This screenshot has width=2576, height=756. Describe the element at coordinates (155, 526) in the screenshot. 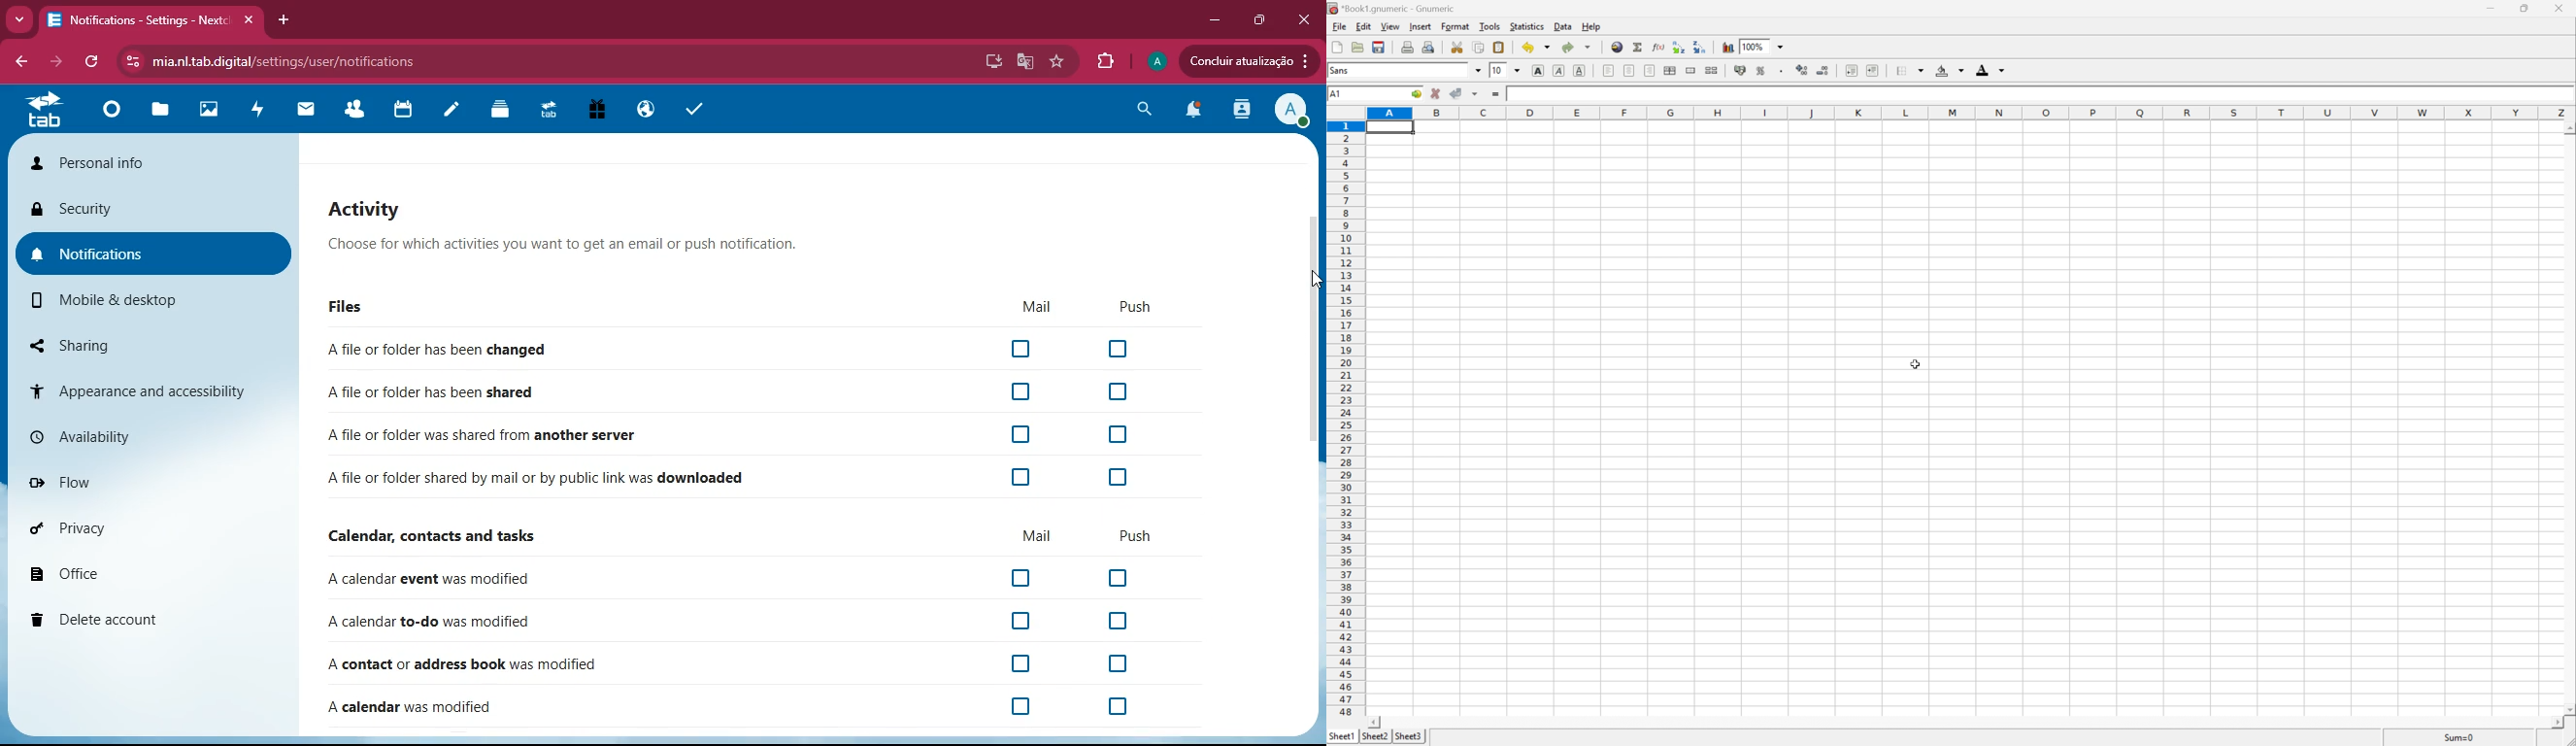

I see `privacy` at that location.